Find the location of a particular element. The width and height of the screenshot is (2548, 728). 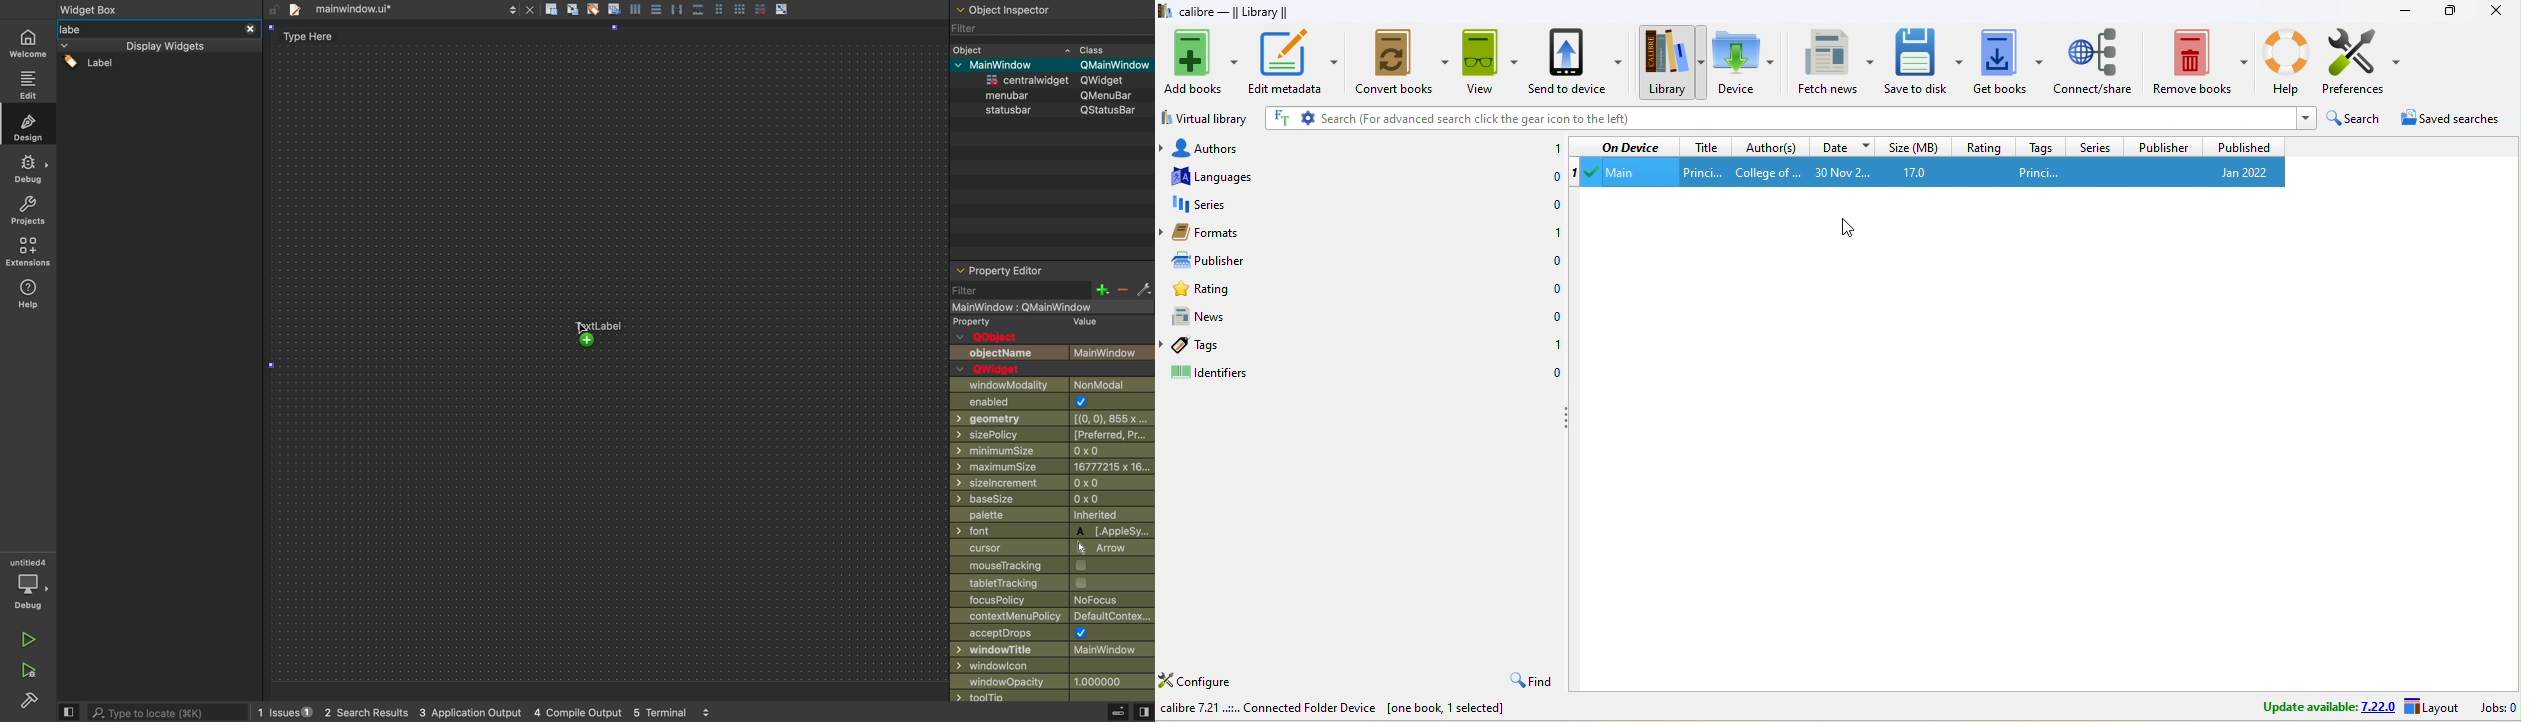

view is located at coordinates (1489, 64).